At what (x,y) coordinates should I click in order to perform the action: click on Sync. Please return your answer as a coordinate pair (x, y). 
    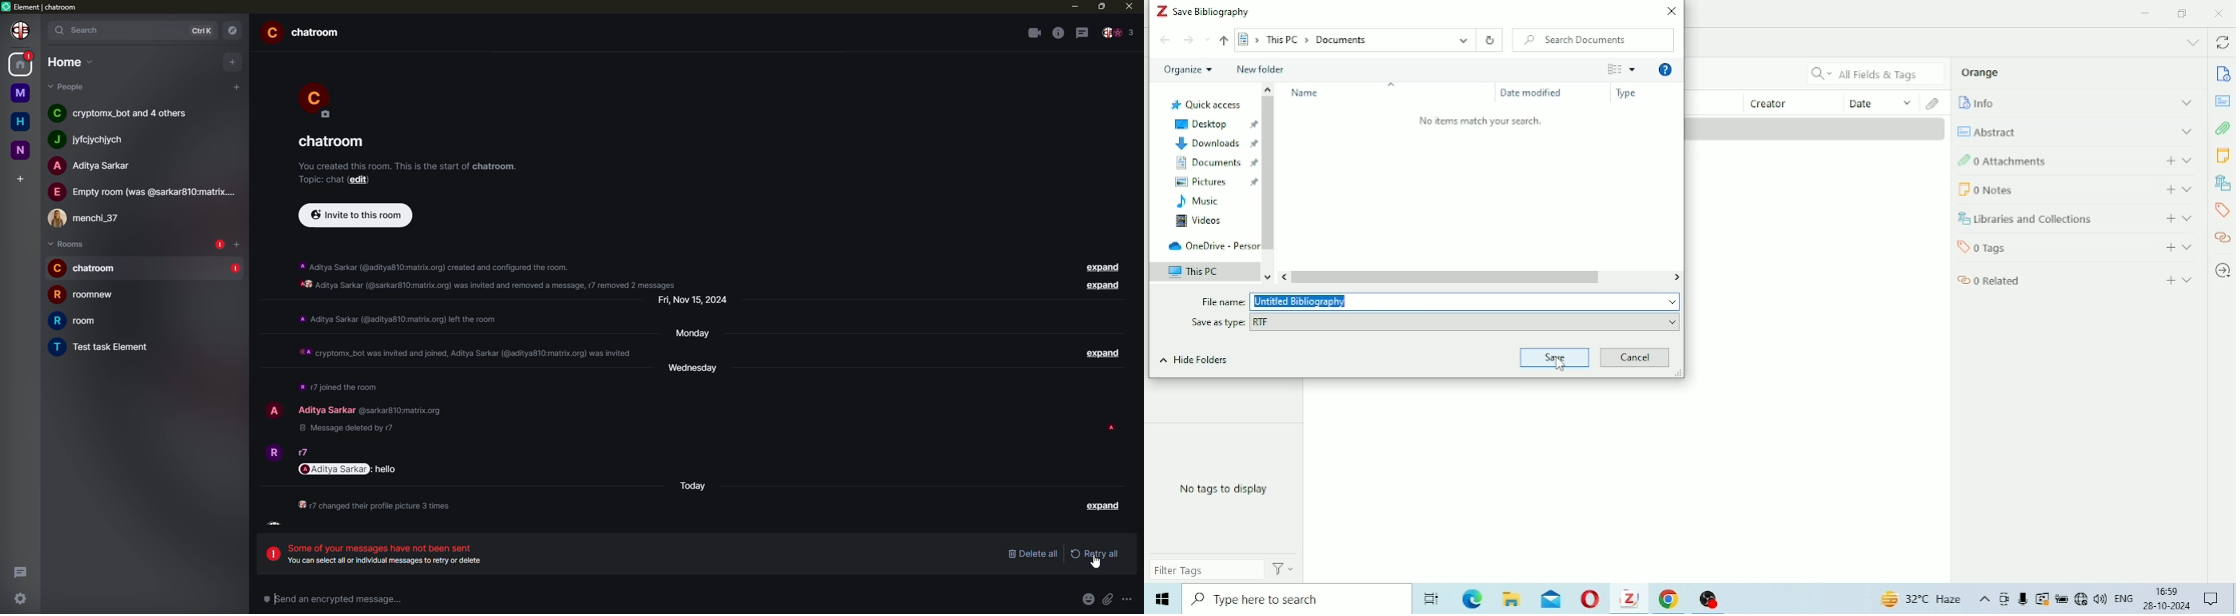
    Looking at the image, I should click on (2222, 44).